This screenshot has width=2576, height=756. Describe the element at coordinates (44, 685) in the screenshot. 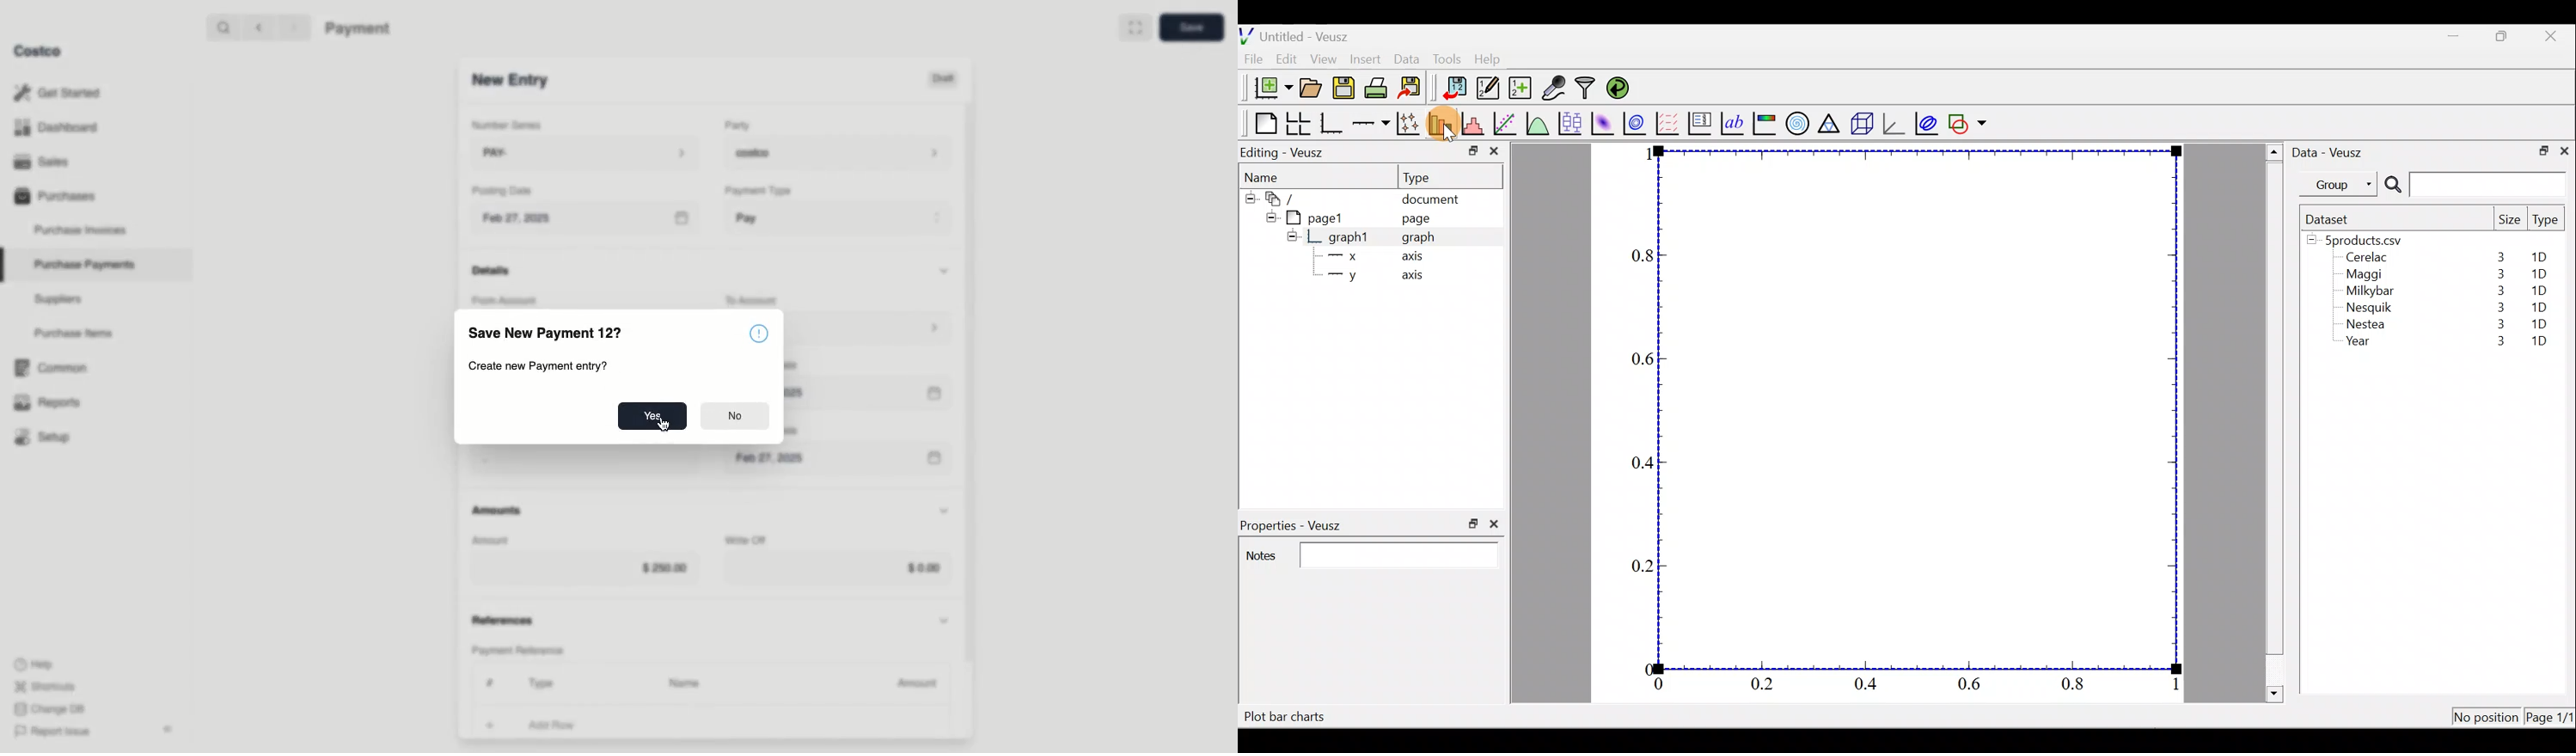

I see `Shortcuts` at that location.